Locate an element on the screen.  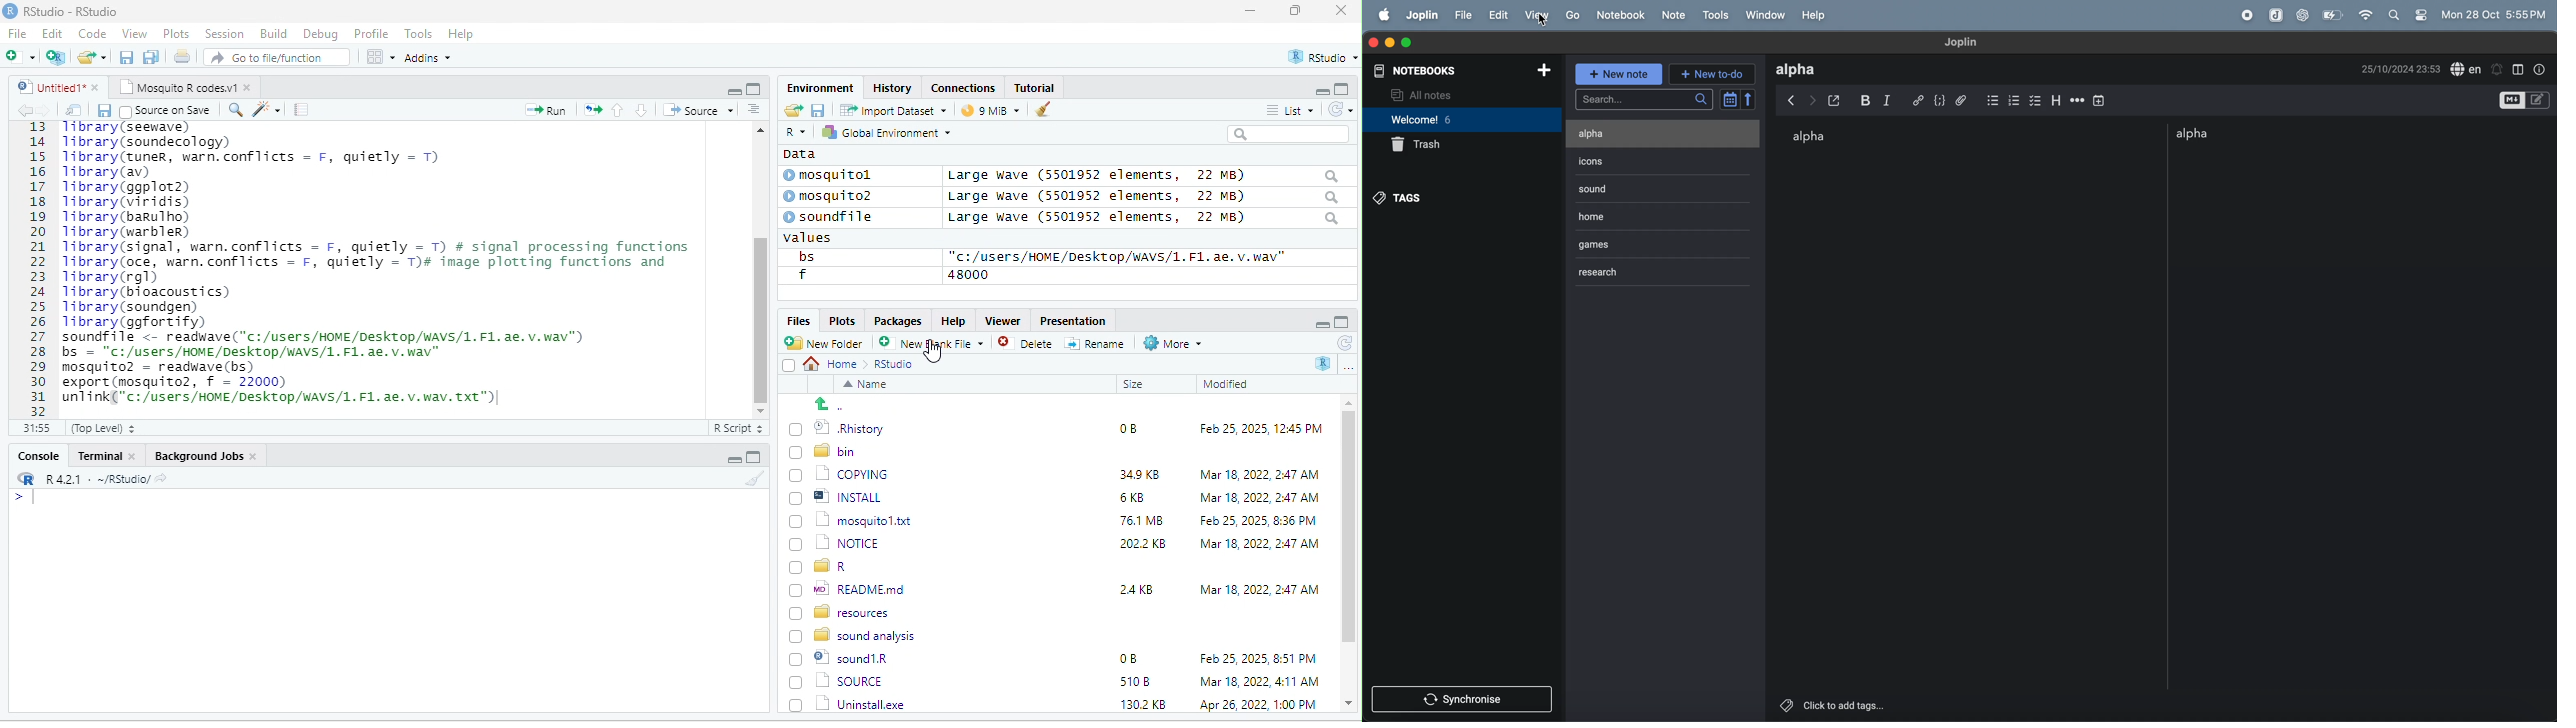
note 6 research is located at coordinates (1617, 271).